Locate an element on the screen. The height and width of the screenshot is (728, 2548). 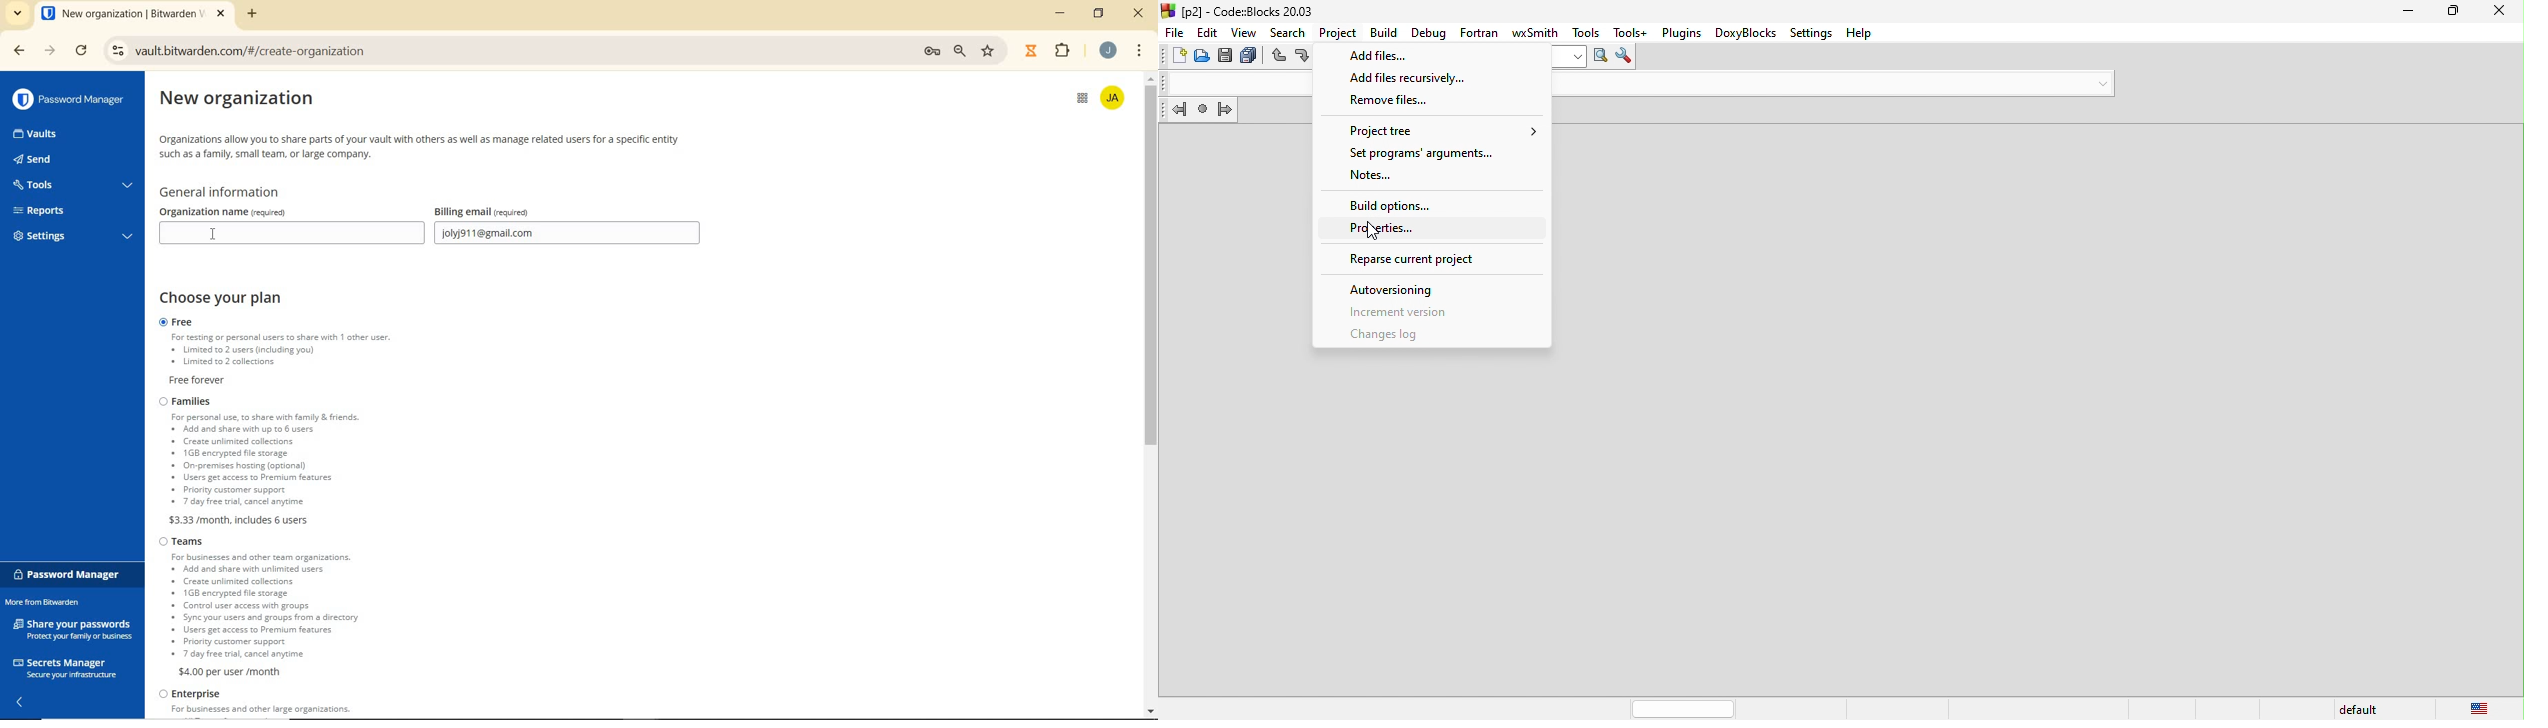
notes is located at coordinates (1428, 177).